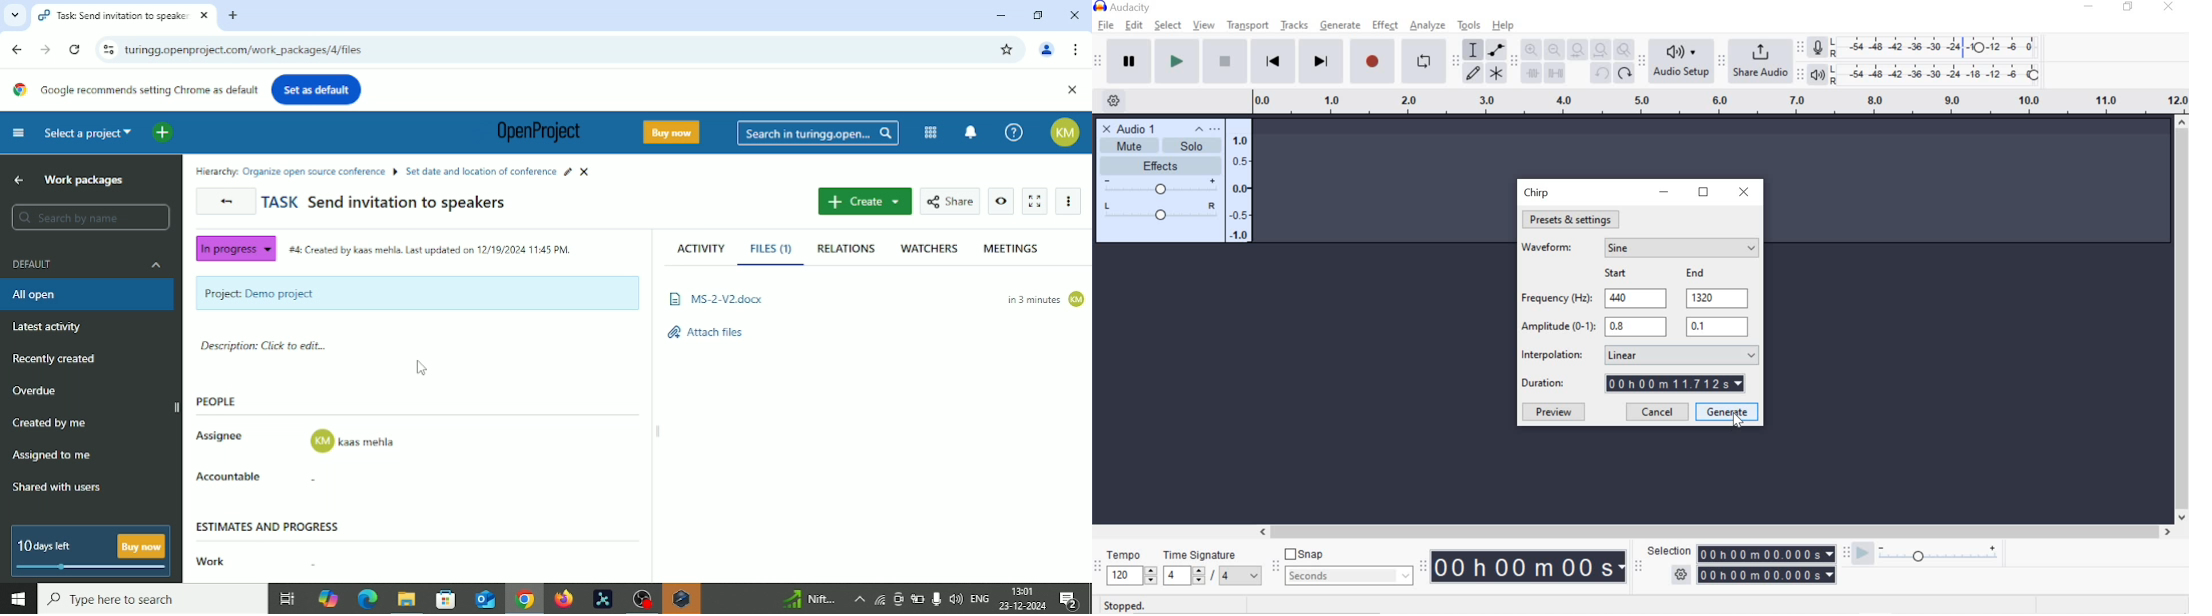  I want to click on Attach files, so click(709, 334).